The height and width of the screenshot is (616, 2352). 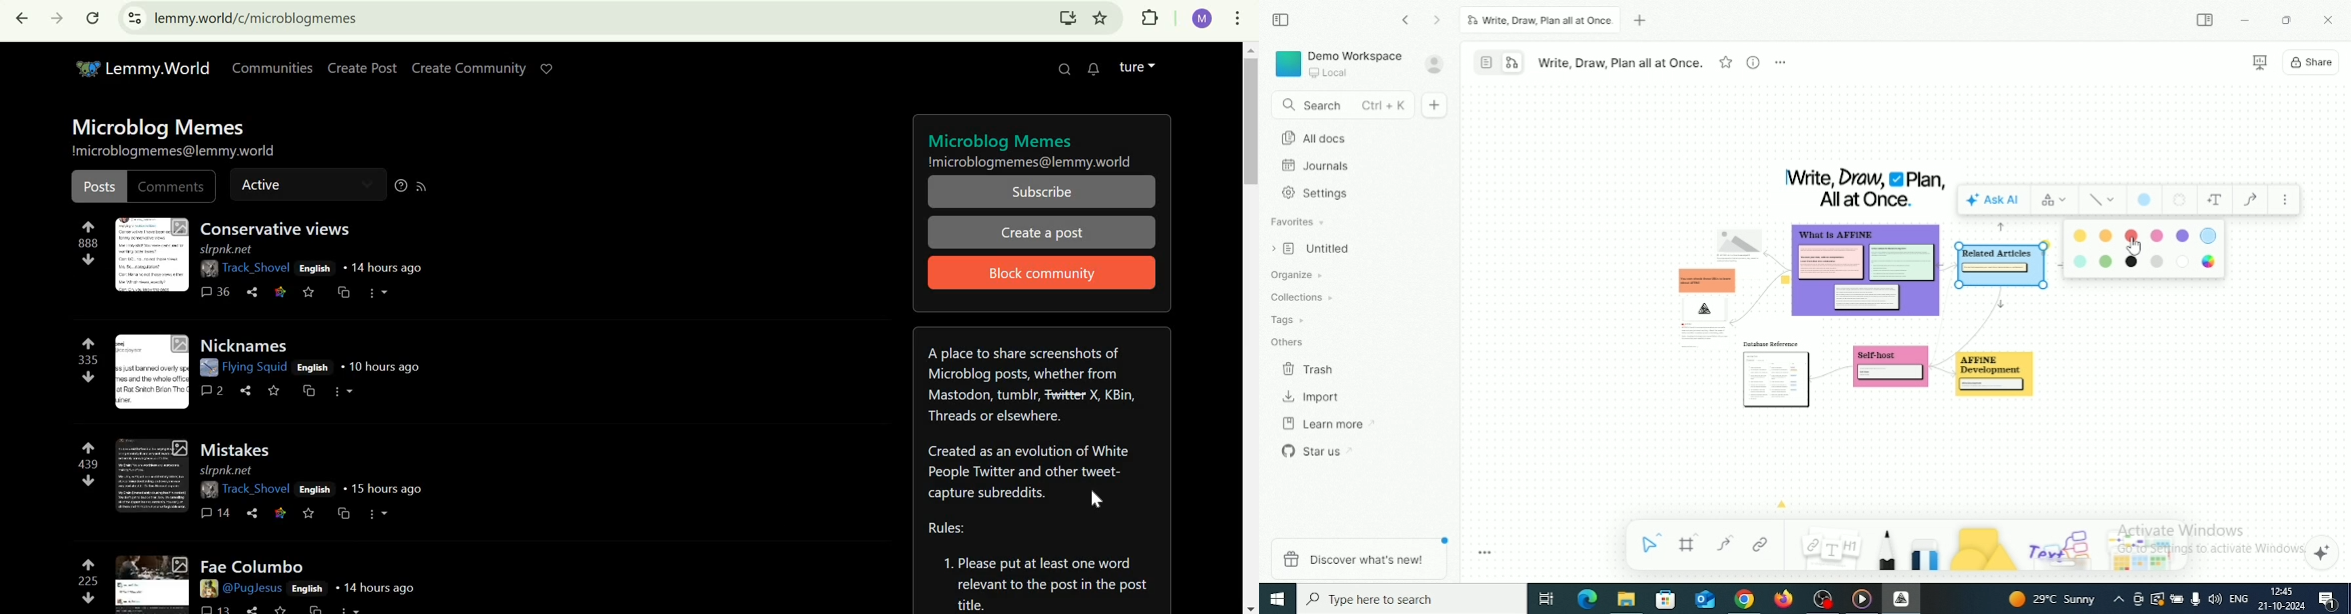 I want to click on Restore Down, so click(x=2288, y=20).